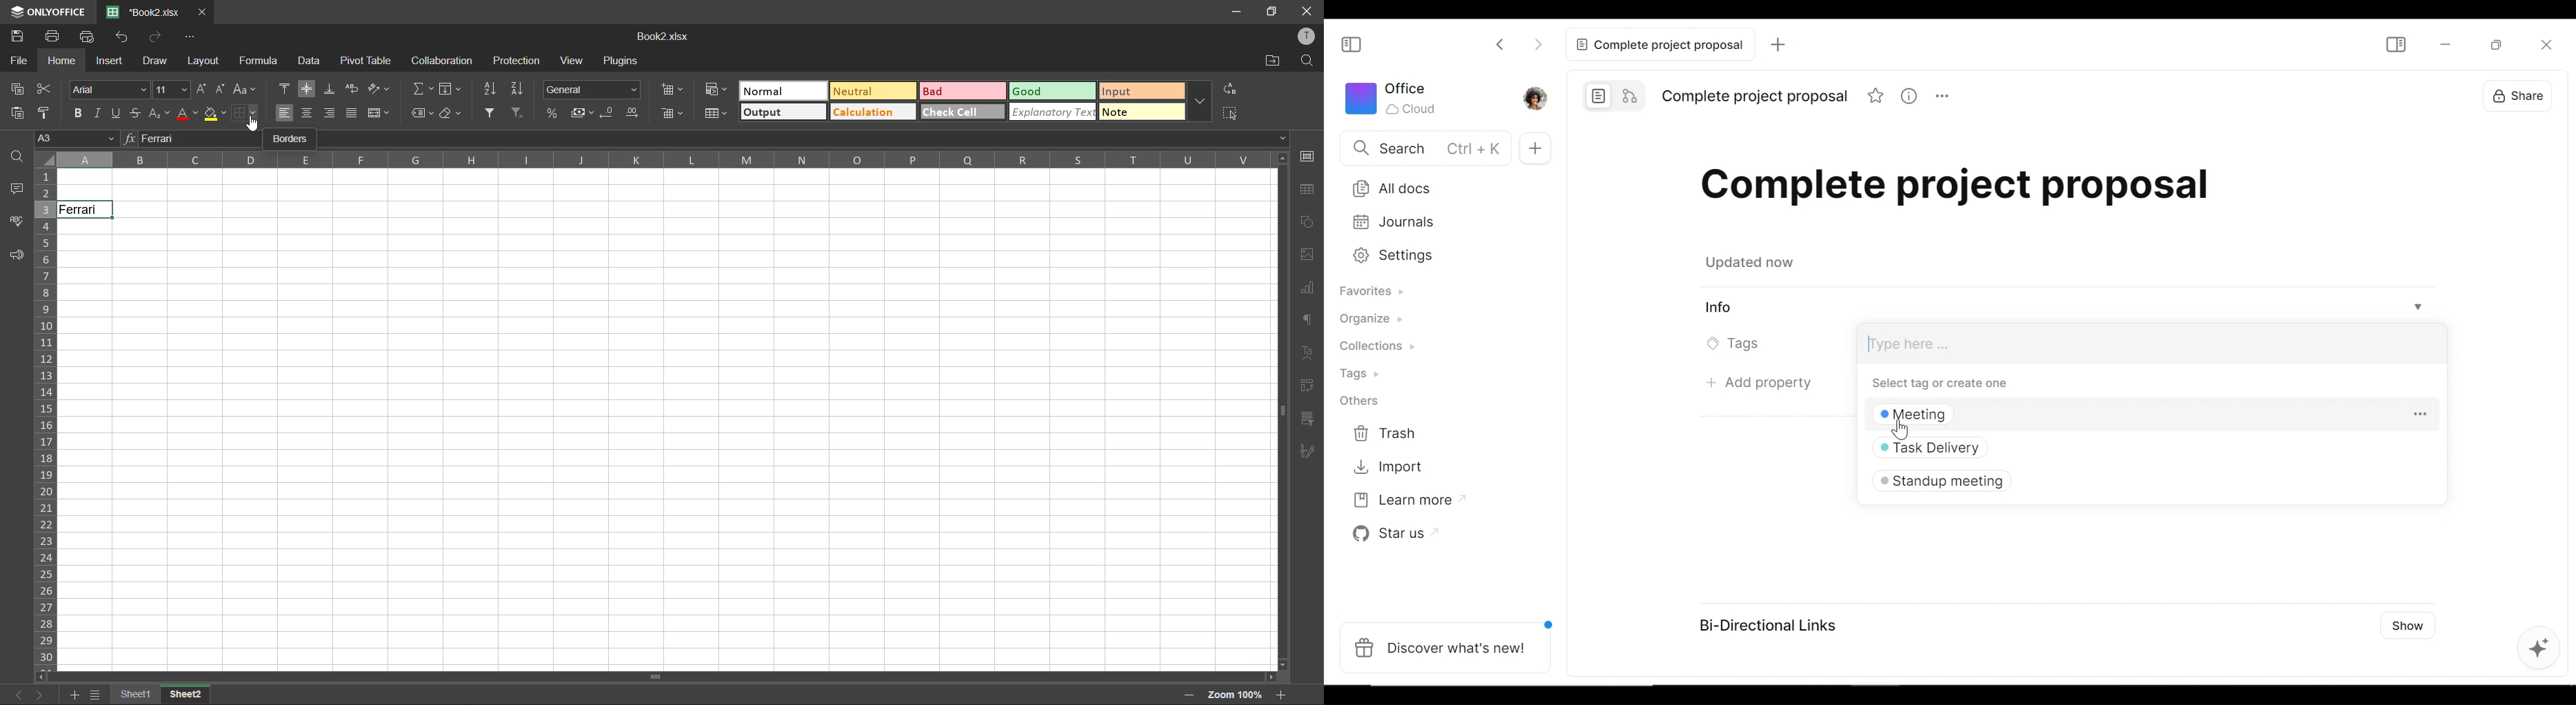 The image size is (2576, 728). I want to click on View Information, so click(2066, 308).